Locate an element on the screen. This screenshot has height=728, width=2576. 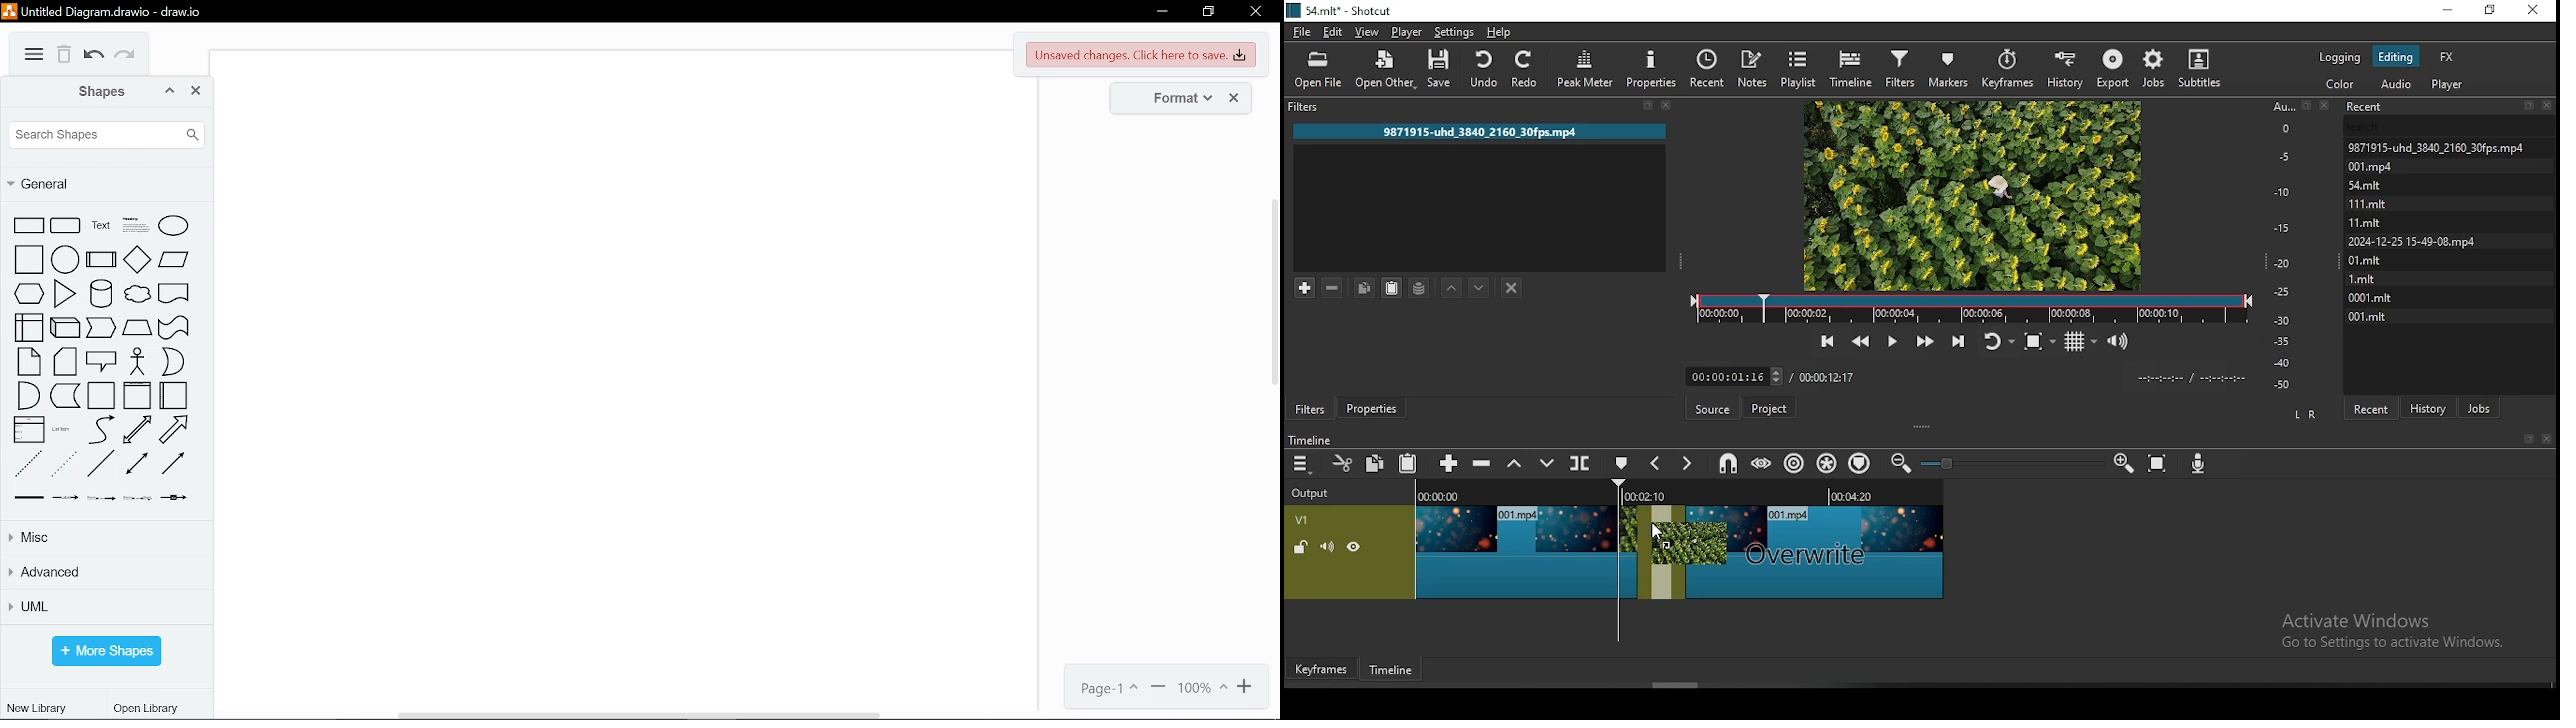
Recent is located at coordinates (2451, 107).